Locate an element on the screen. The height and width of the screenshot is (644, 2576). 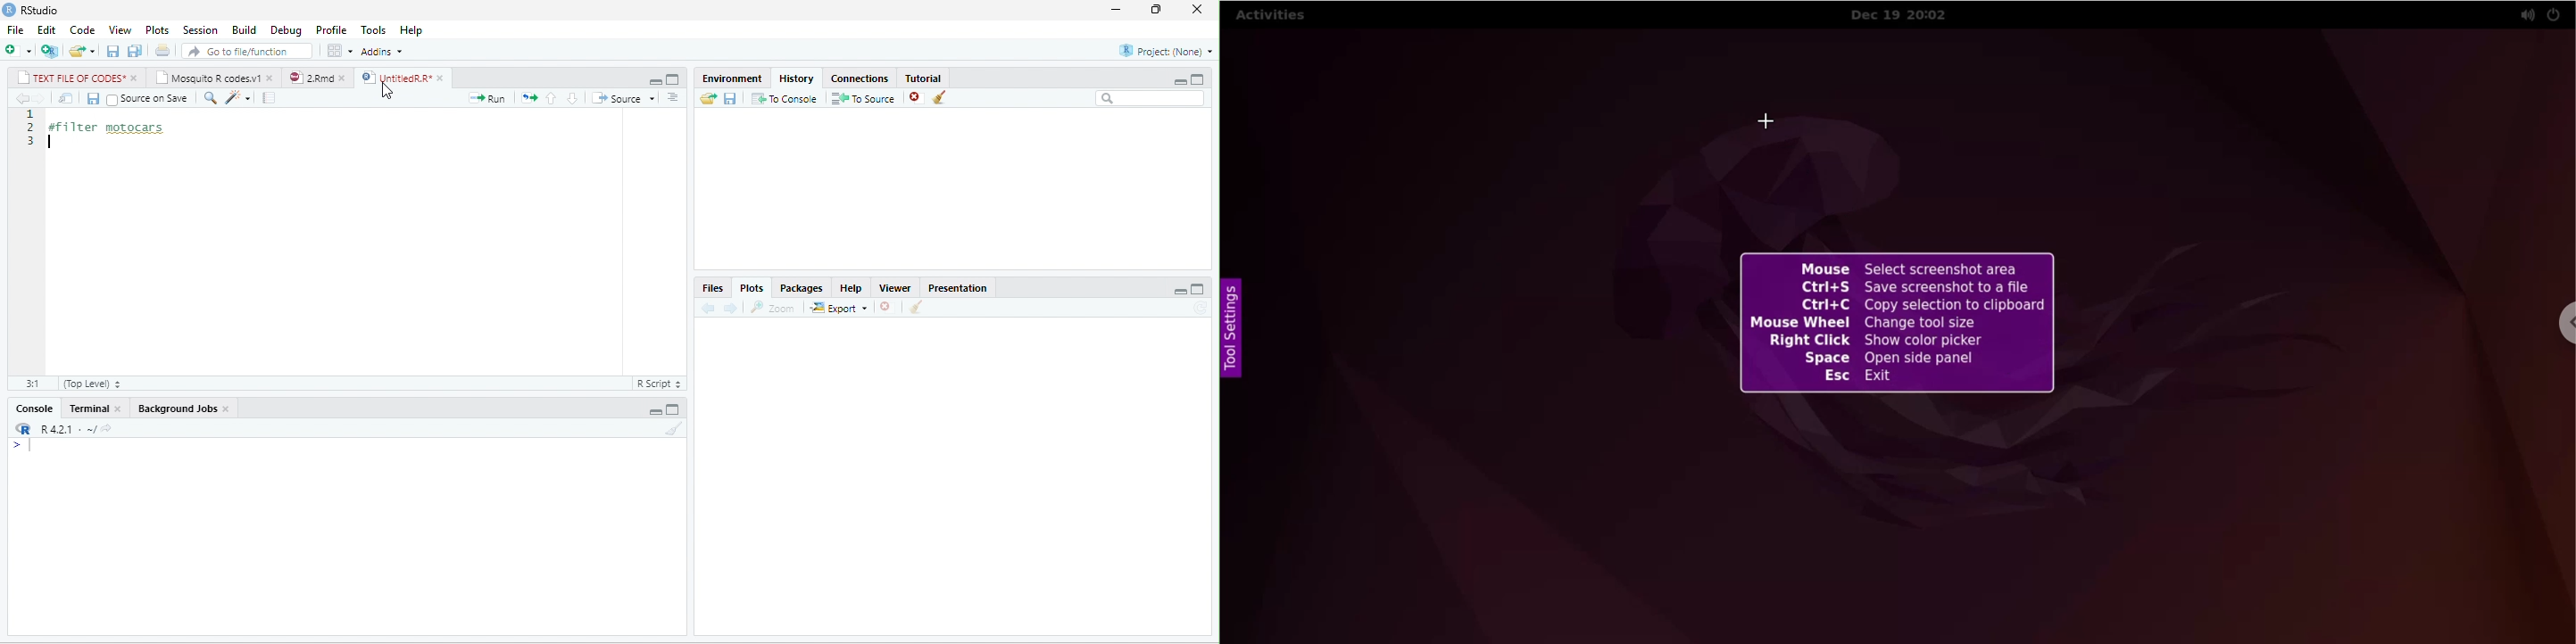
back is located at coordinates (709, 308).